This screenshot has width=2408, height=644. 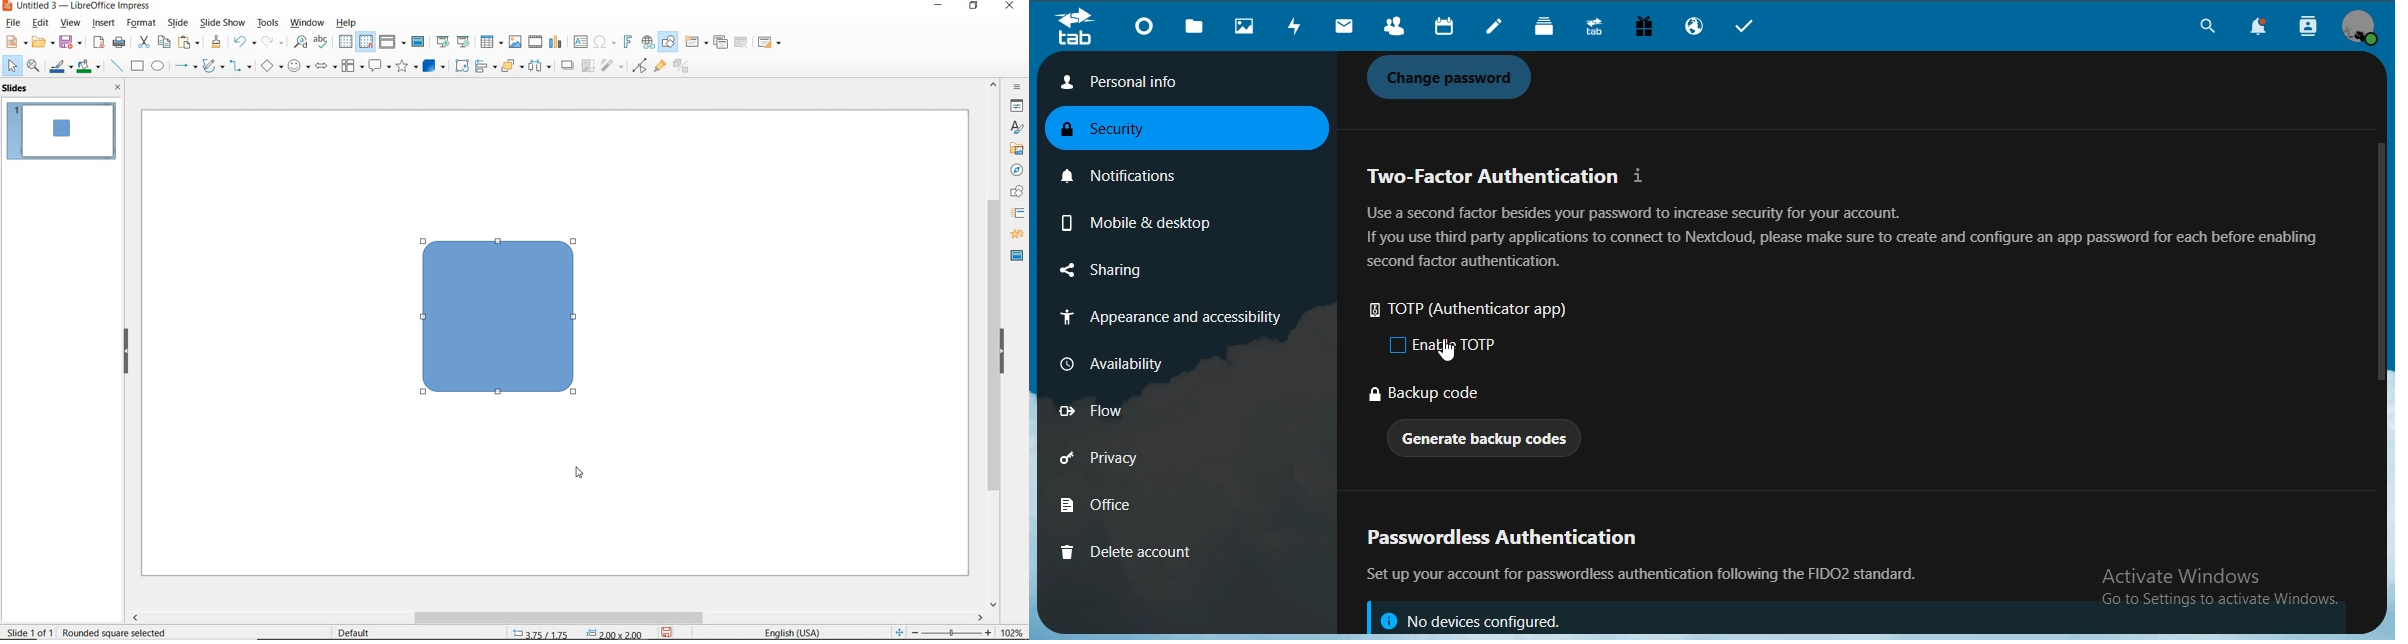 I want to click on toggle extrusion, so click(x=680, y=67).